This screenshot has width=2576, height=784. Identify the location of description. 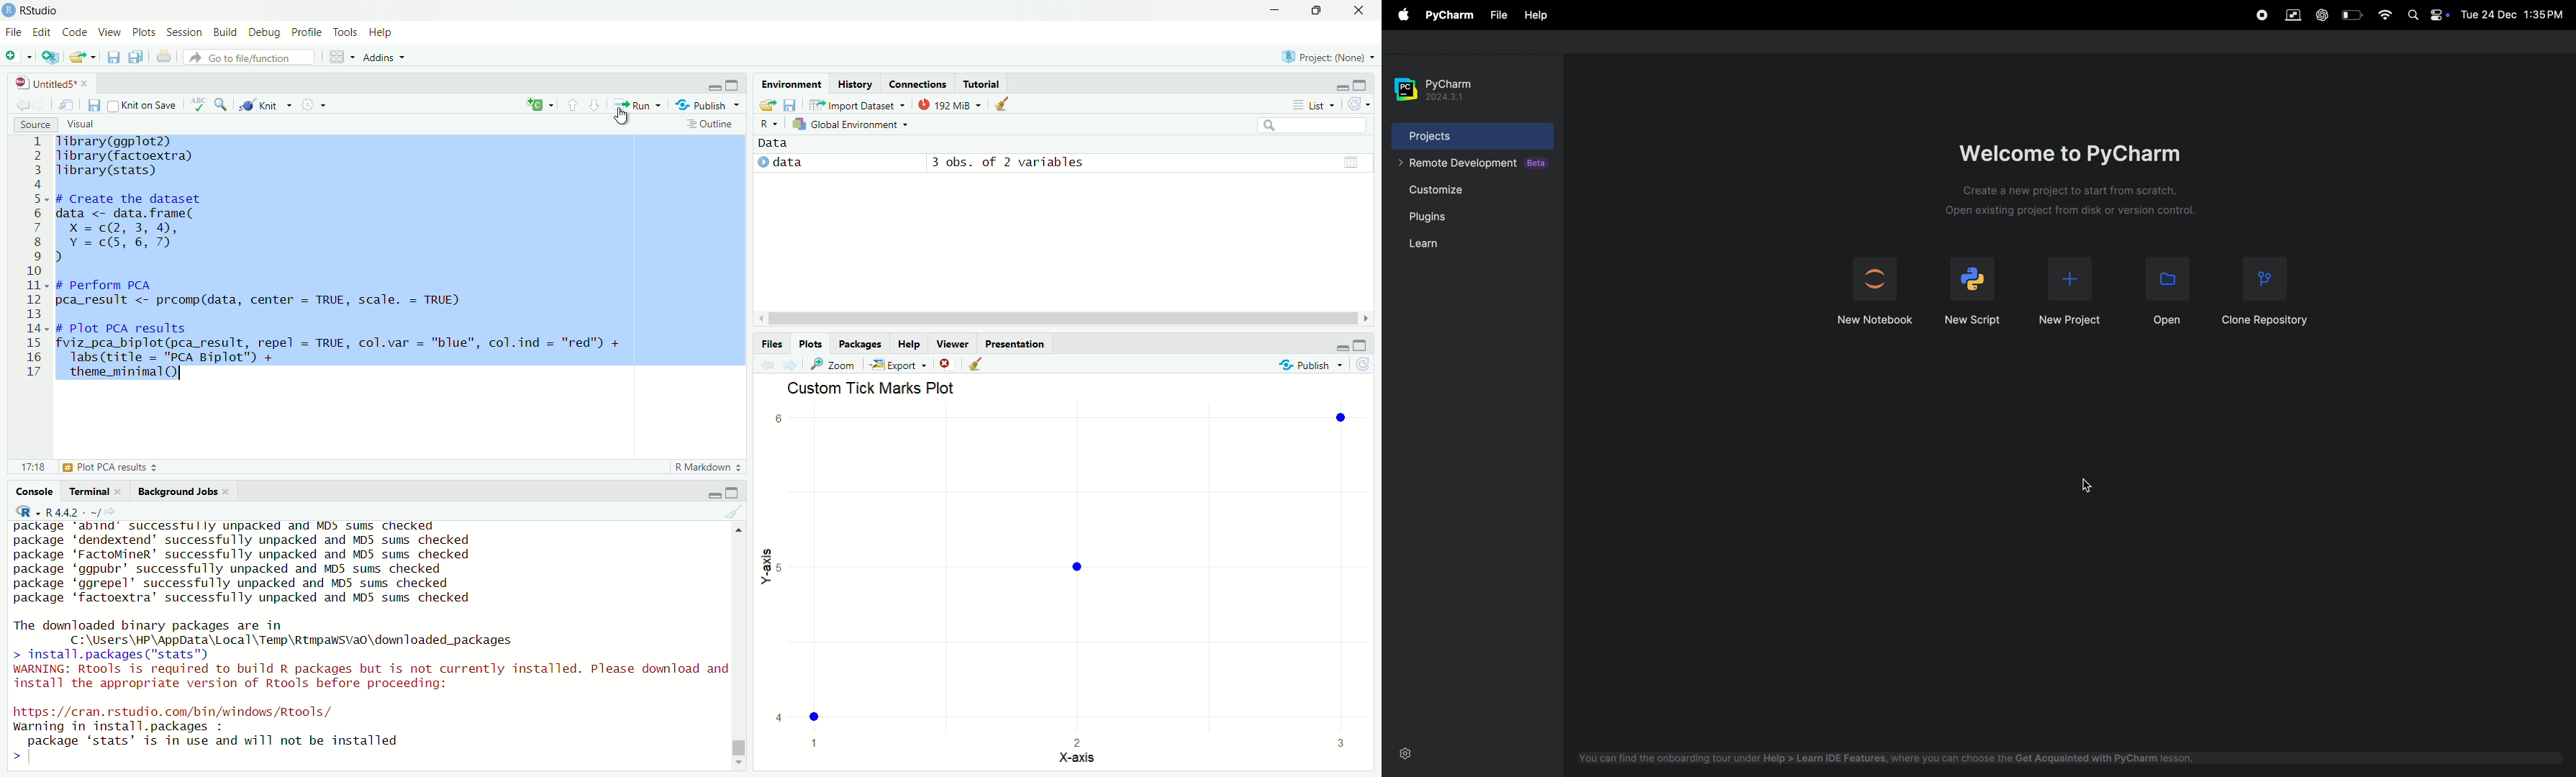
(2077, 205).